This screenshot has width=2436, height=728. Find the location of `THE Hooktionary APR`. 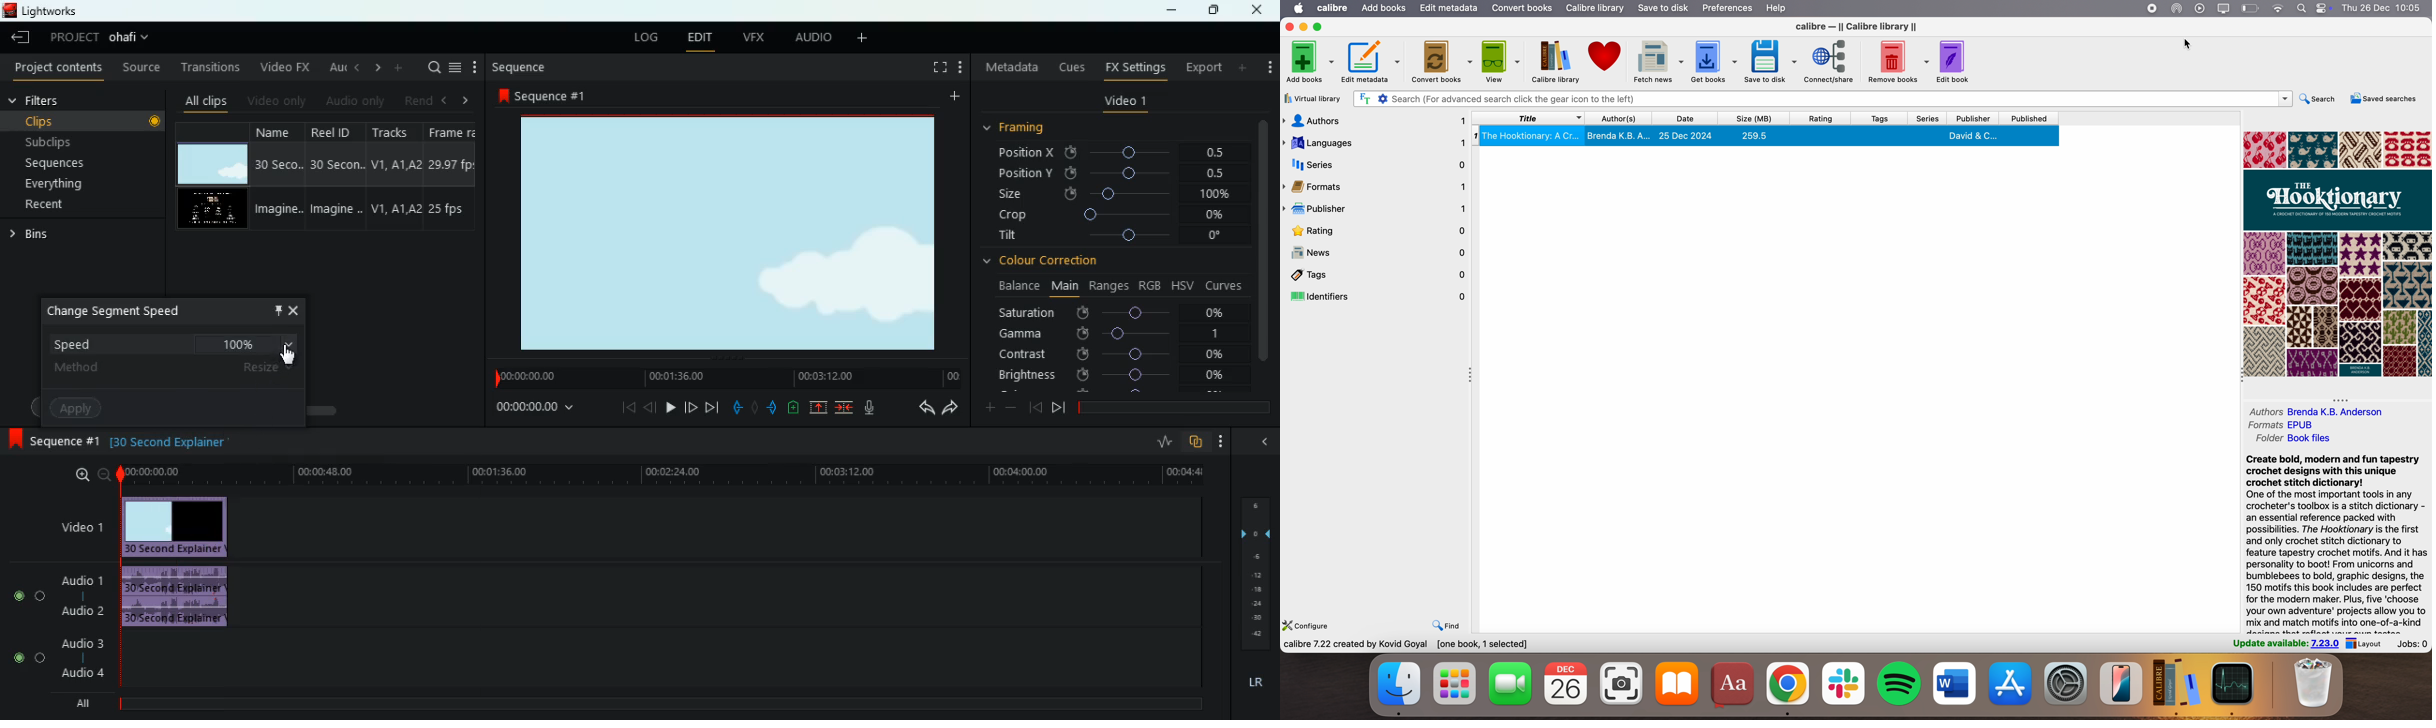

THE Hooktionary APR is located at coordinates (2337, 254).